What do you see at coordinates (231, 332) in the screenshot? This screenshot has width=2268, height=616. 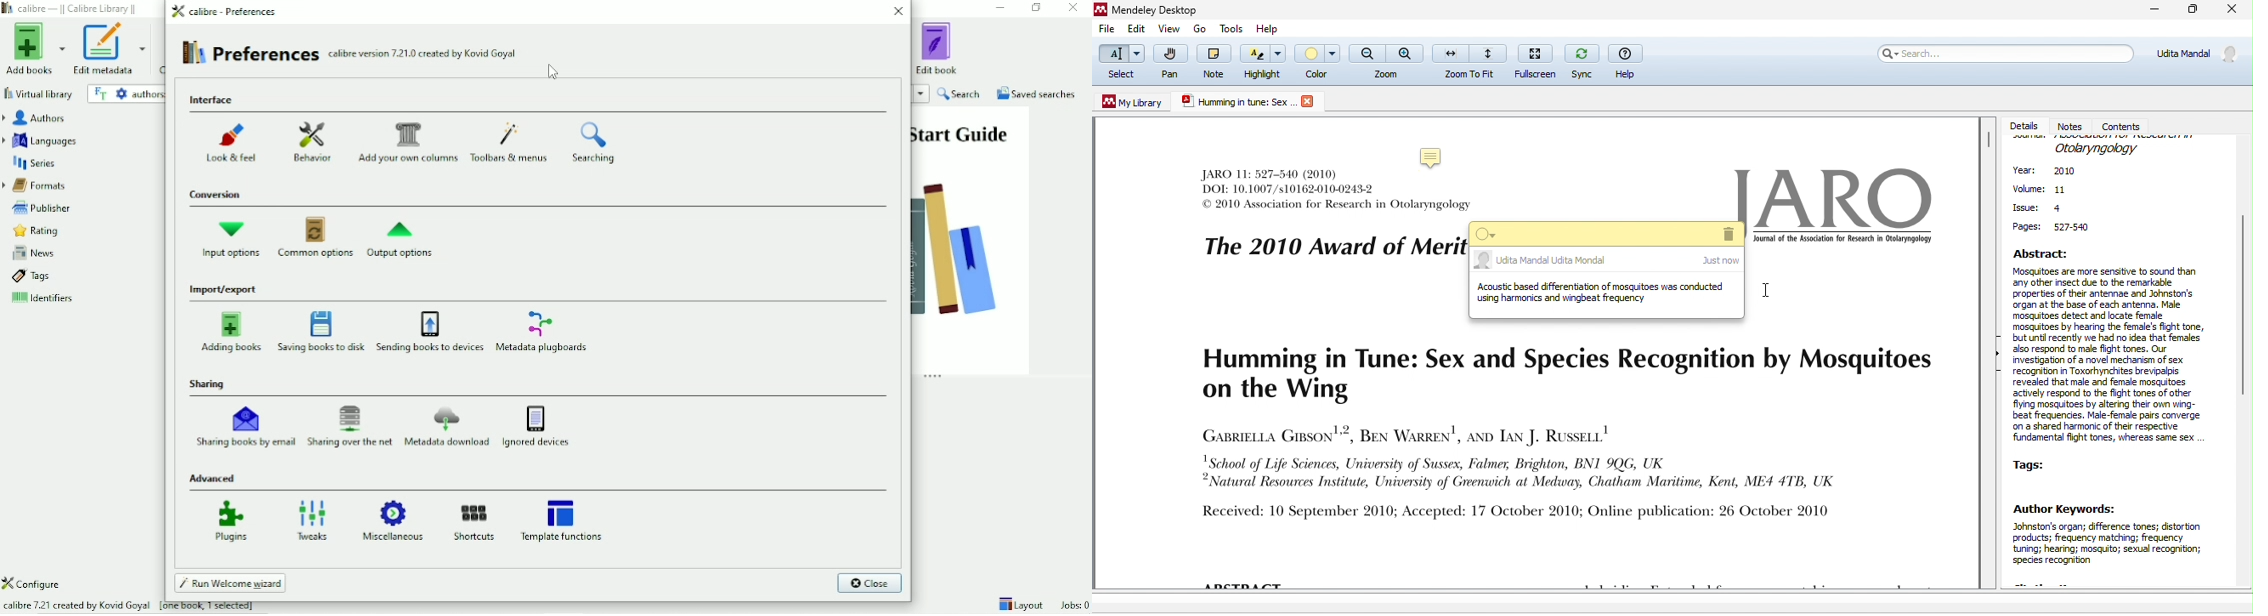 I see `Adding books` at bounding box center [231, 332].